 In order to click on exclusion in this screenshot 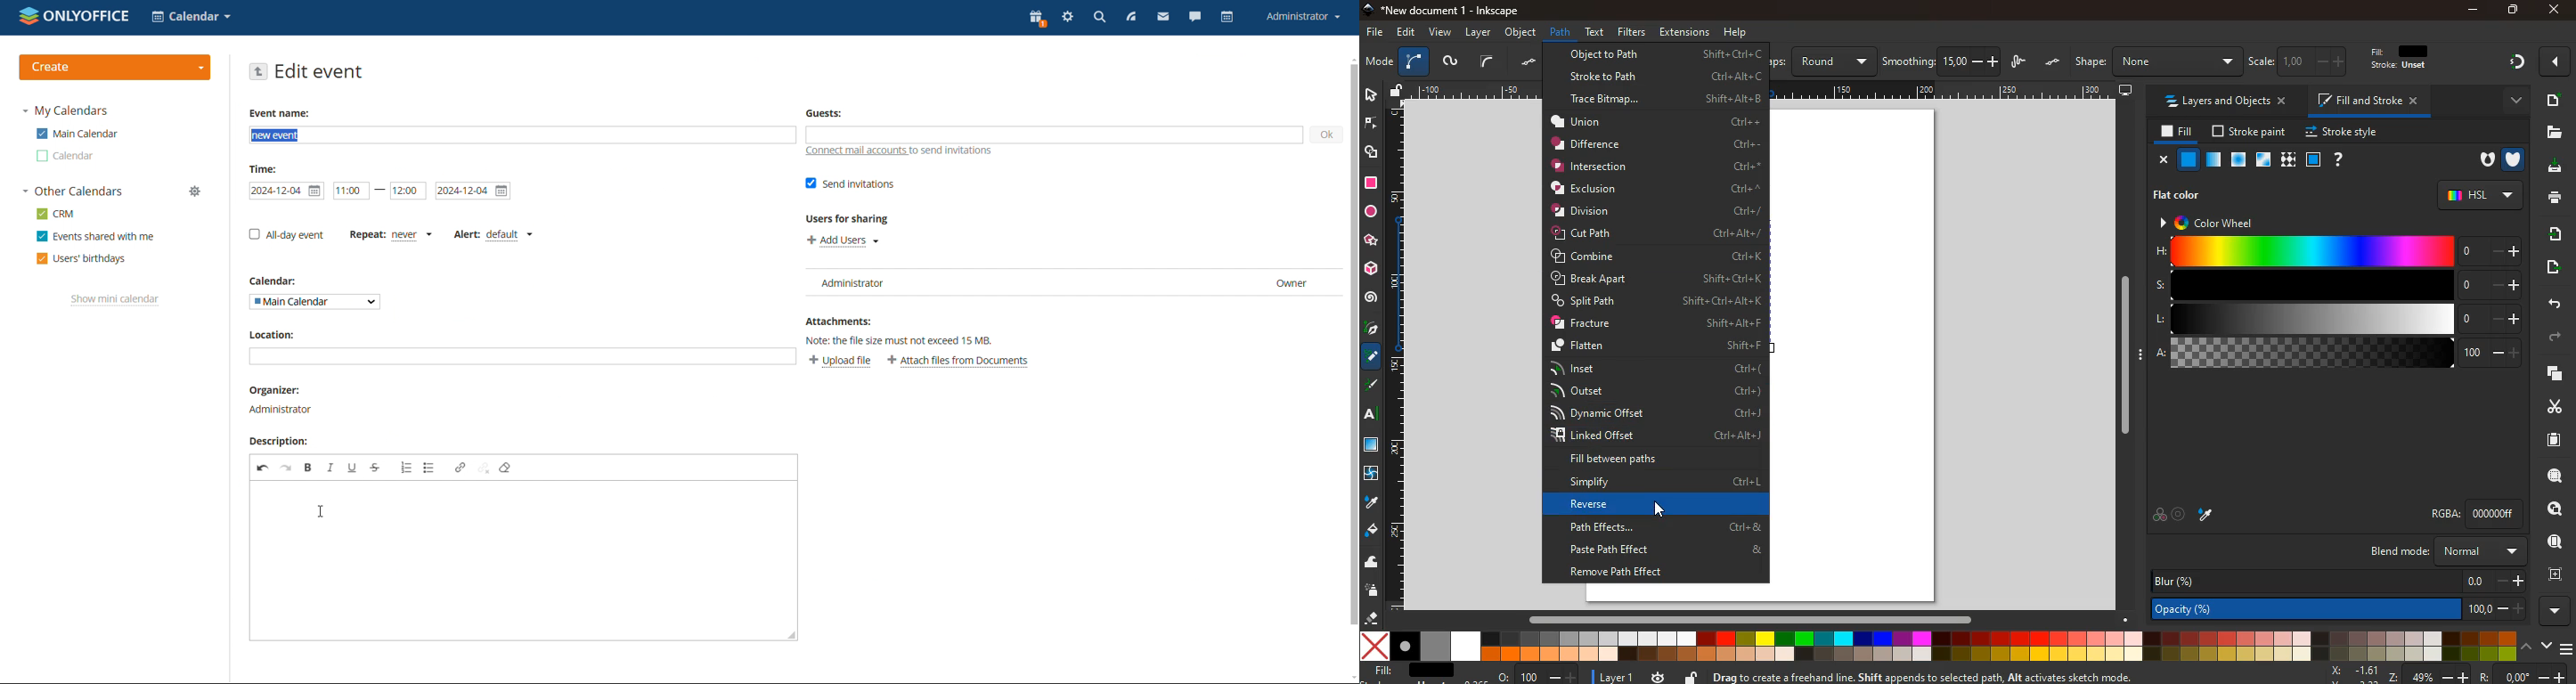, I will do `click(1657, 189)`.